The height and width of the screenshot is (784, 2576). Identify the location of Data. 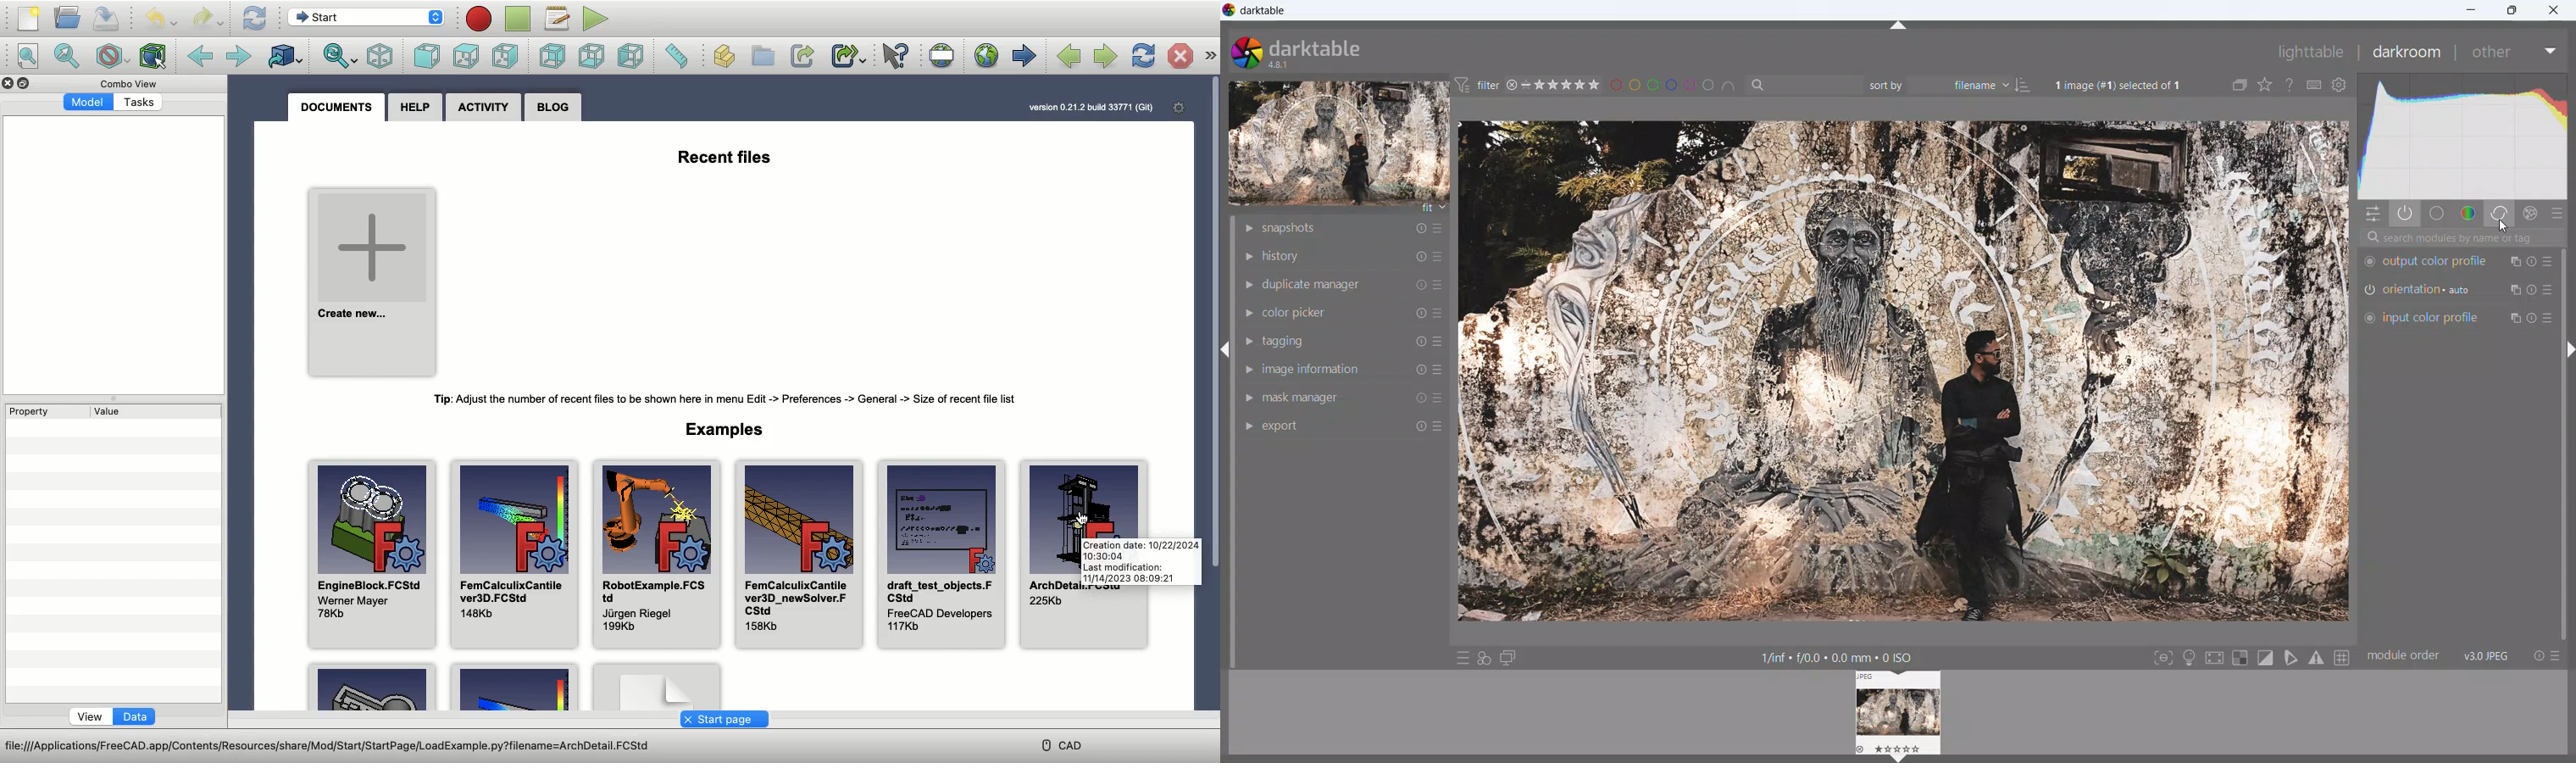
(134, 716).